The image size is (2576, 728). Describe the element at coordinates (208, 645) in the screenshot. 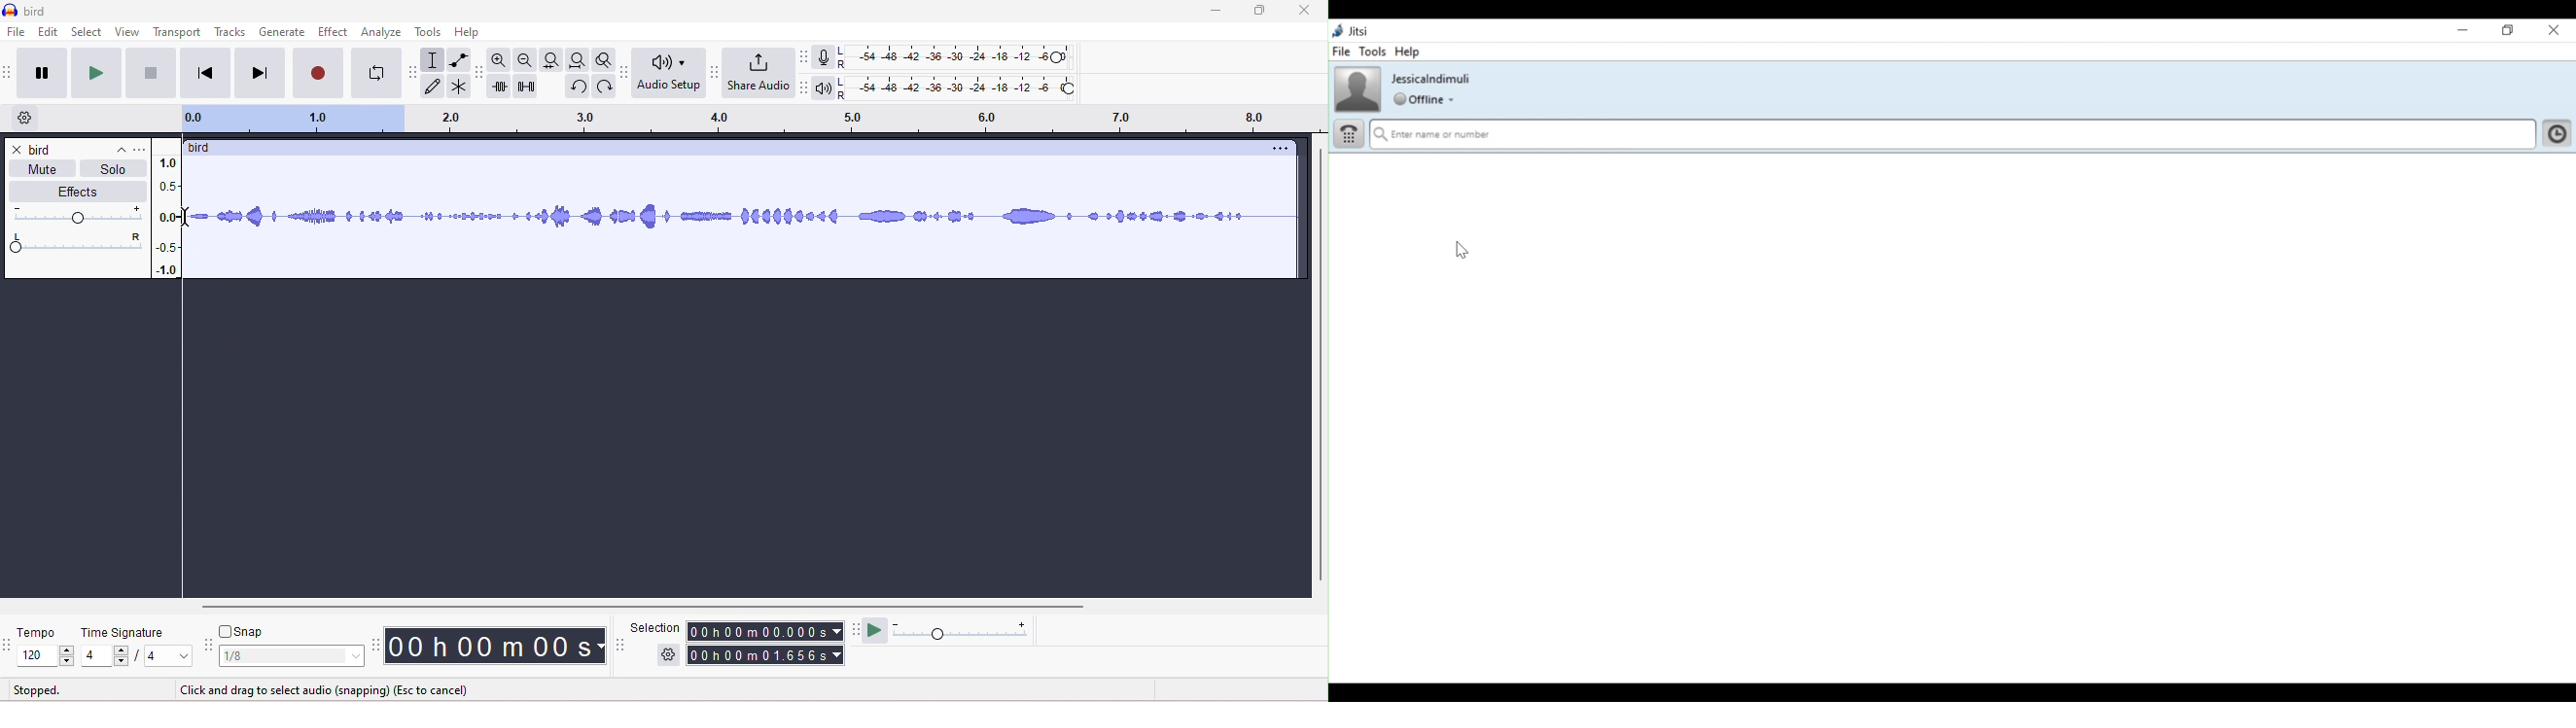

I see `snap tool bar` at that location.